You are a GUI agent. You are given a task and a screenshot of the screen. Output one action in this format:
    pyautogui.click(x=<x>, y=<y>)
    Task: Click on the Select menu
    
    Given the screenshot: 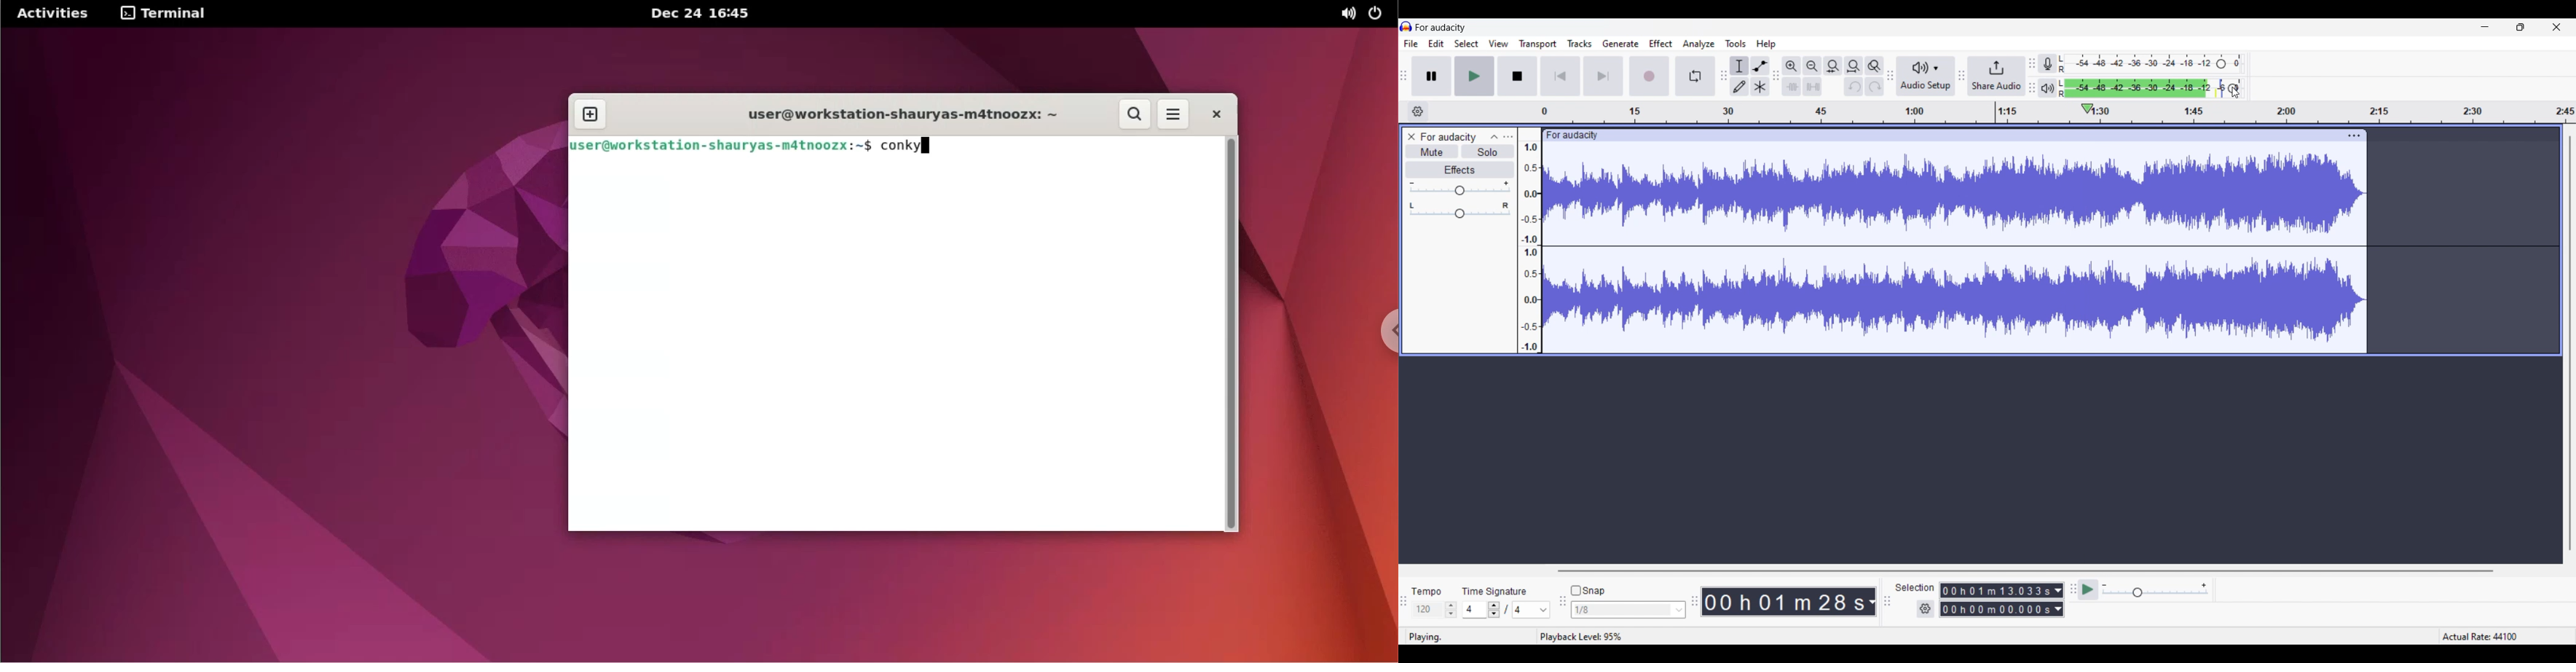 What is the action you would take?
    pyautogui.click(x=1466, y=43)
    